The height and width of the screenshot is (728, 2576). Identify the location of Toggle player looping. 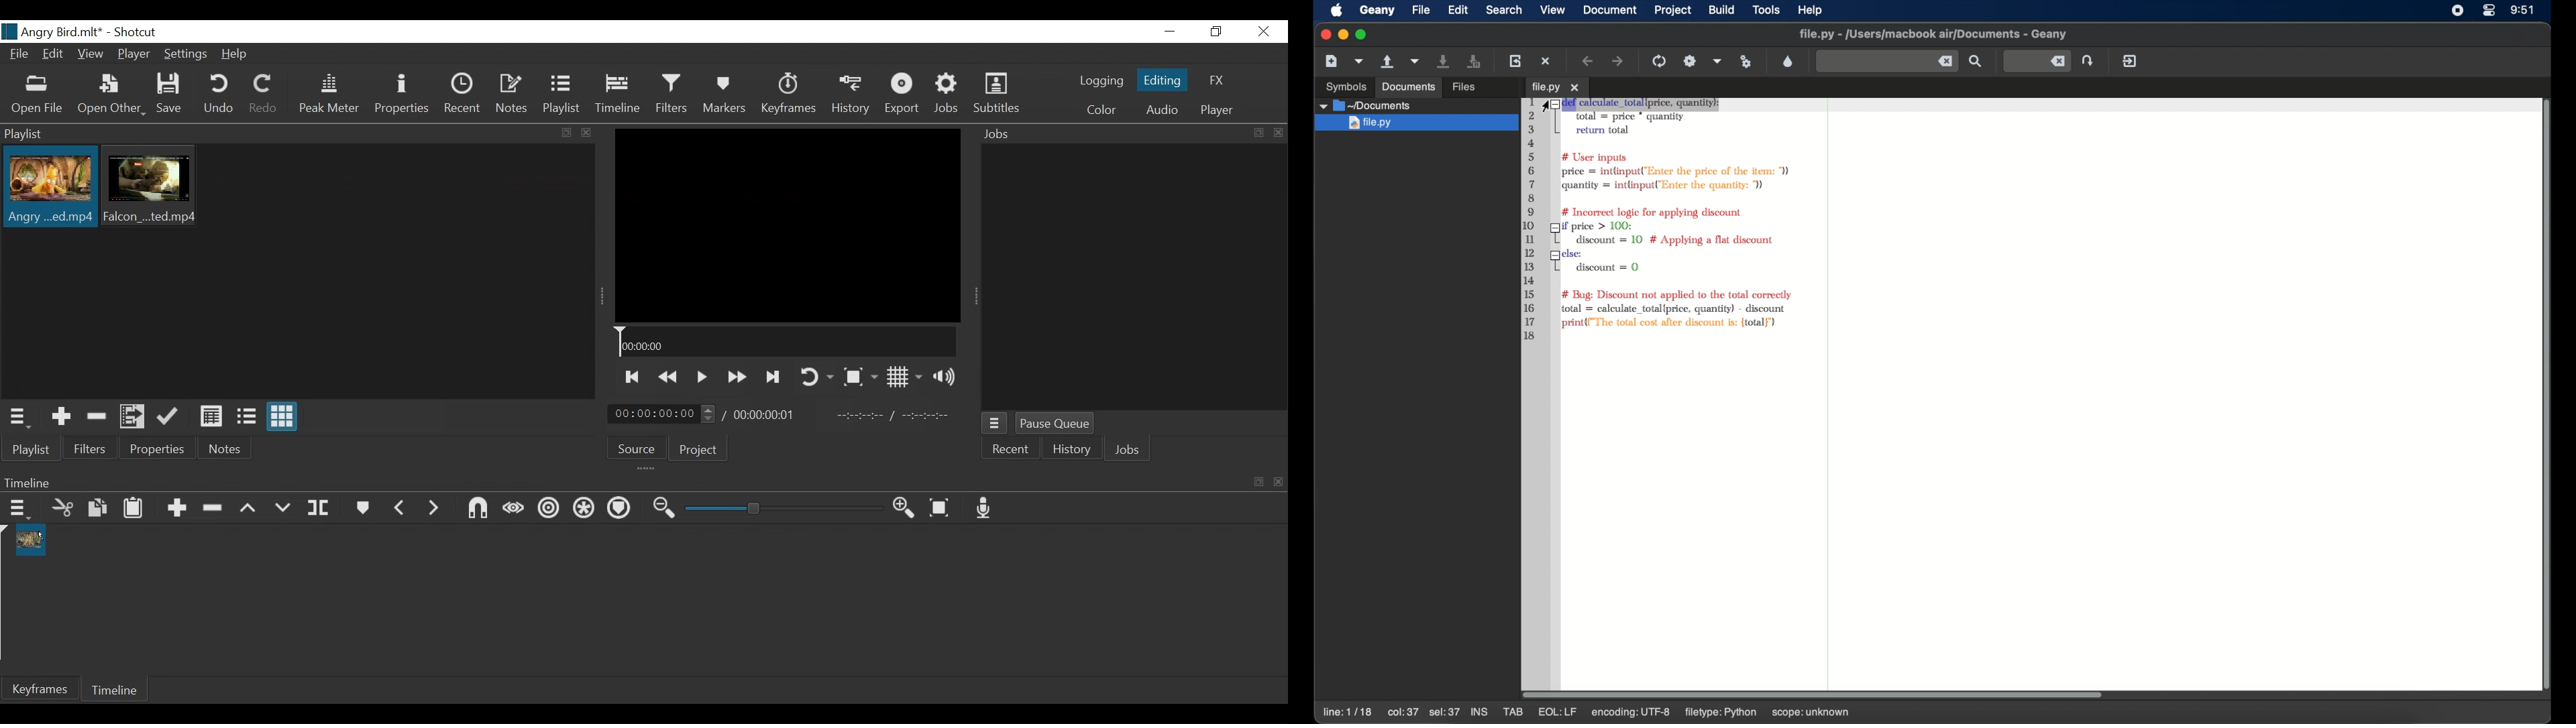
(814, 375).